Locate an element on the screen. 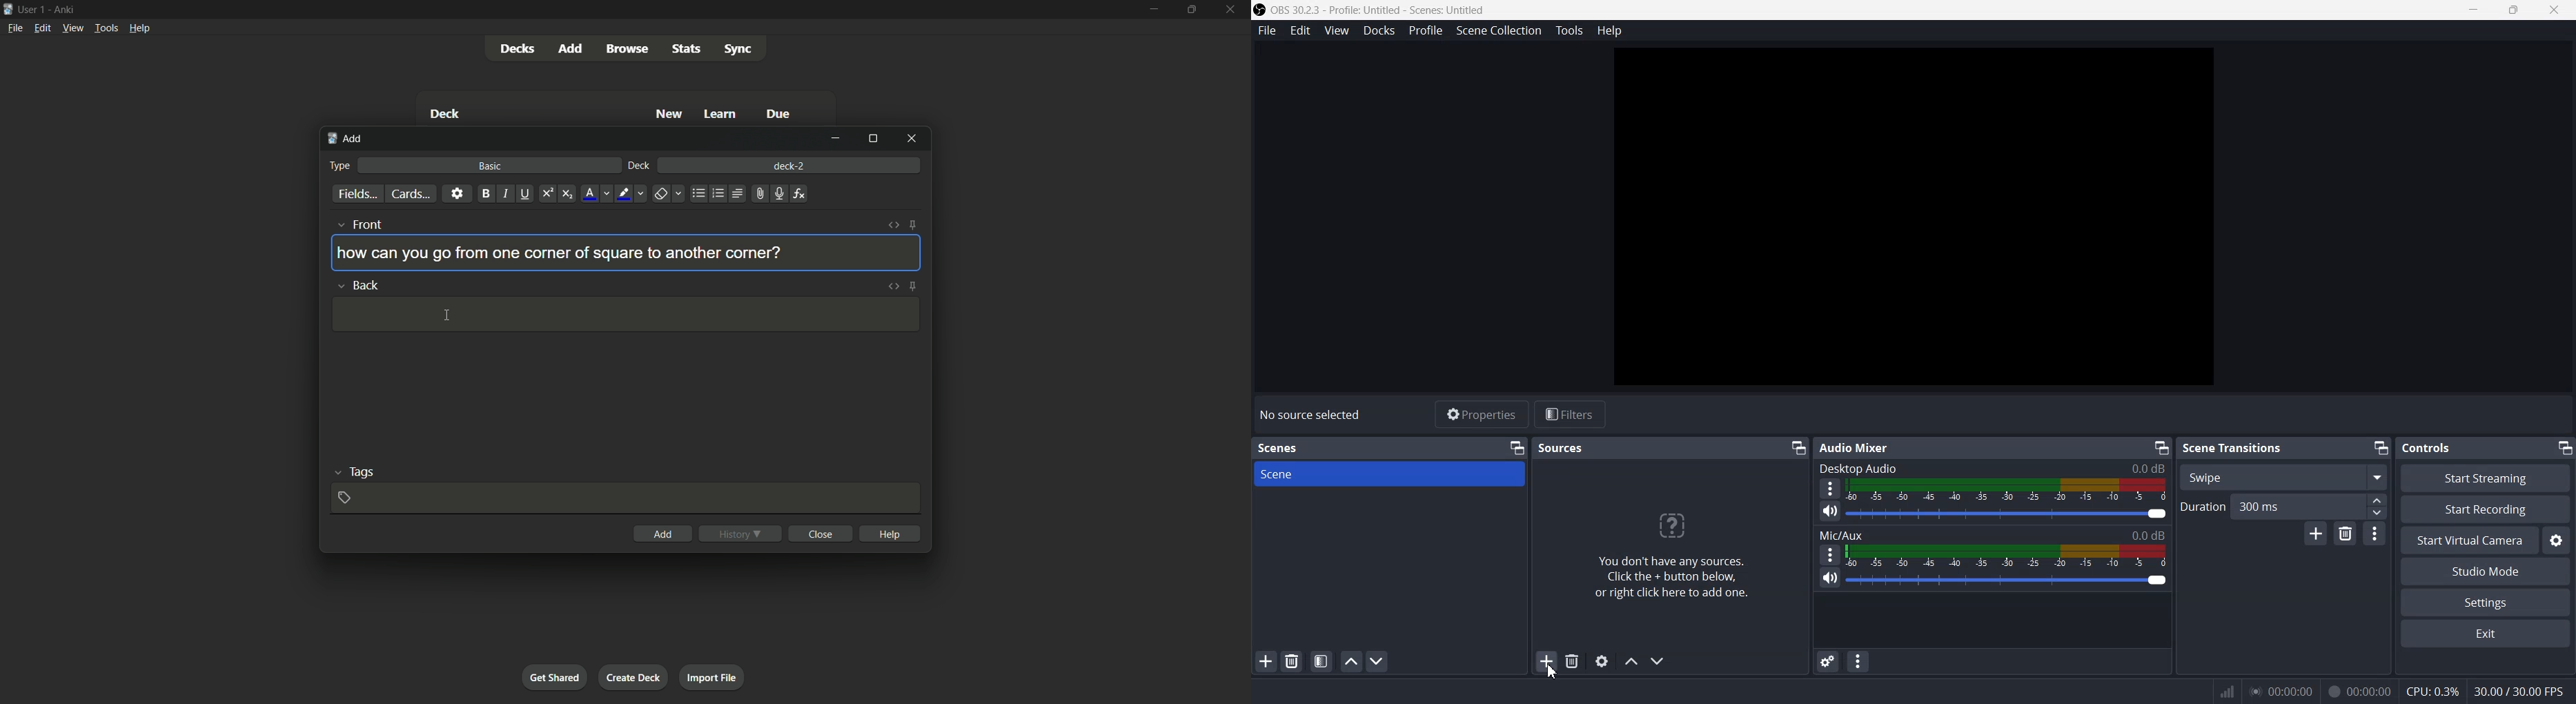  Volume Adjuster is located at coordinates (2007, 514).